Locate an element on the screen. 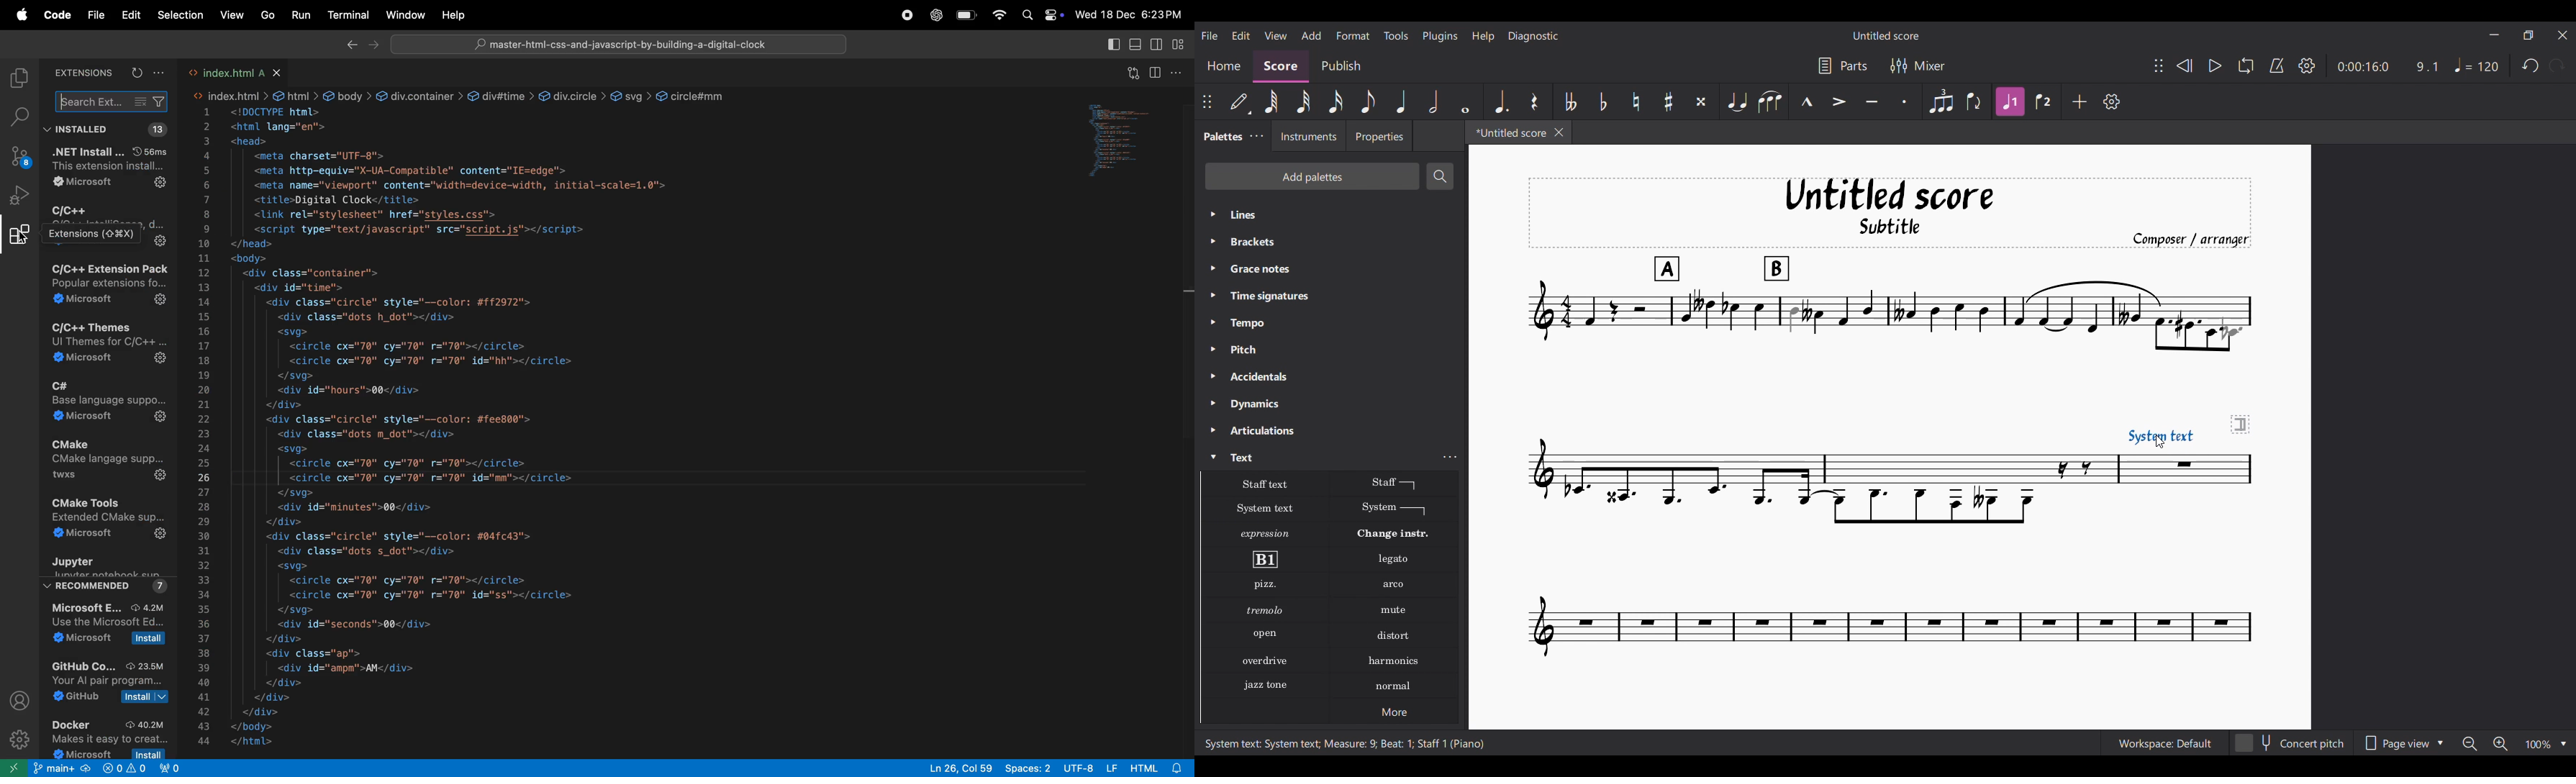 This screenshot has height=784, width=2576. Home section is located at coordinates (1223, 66).